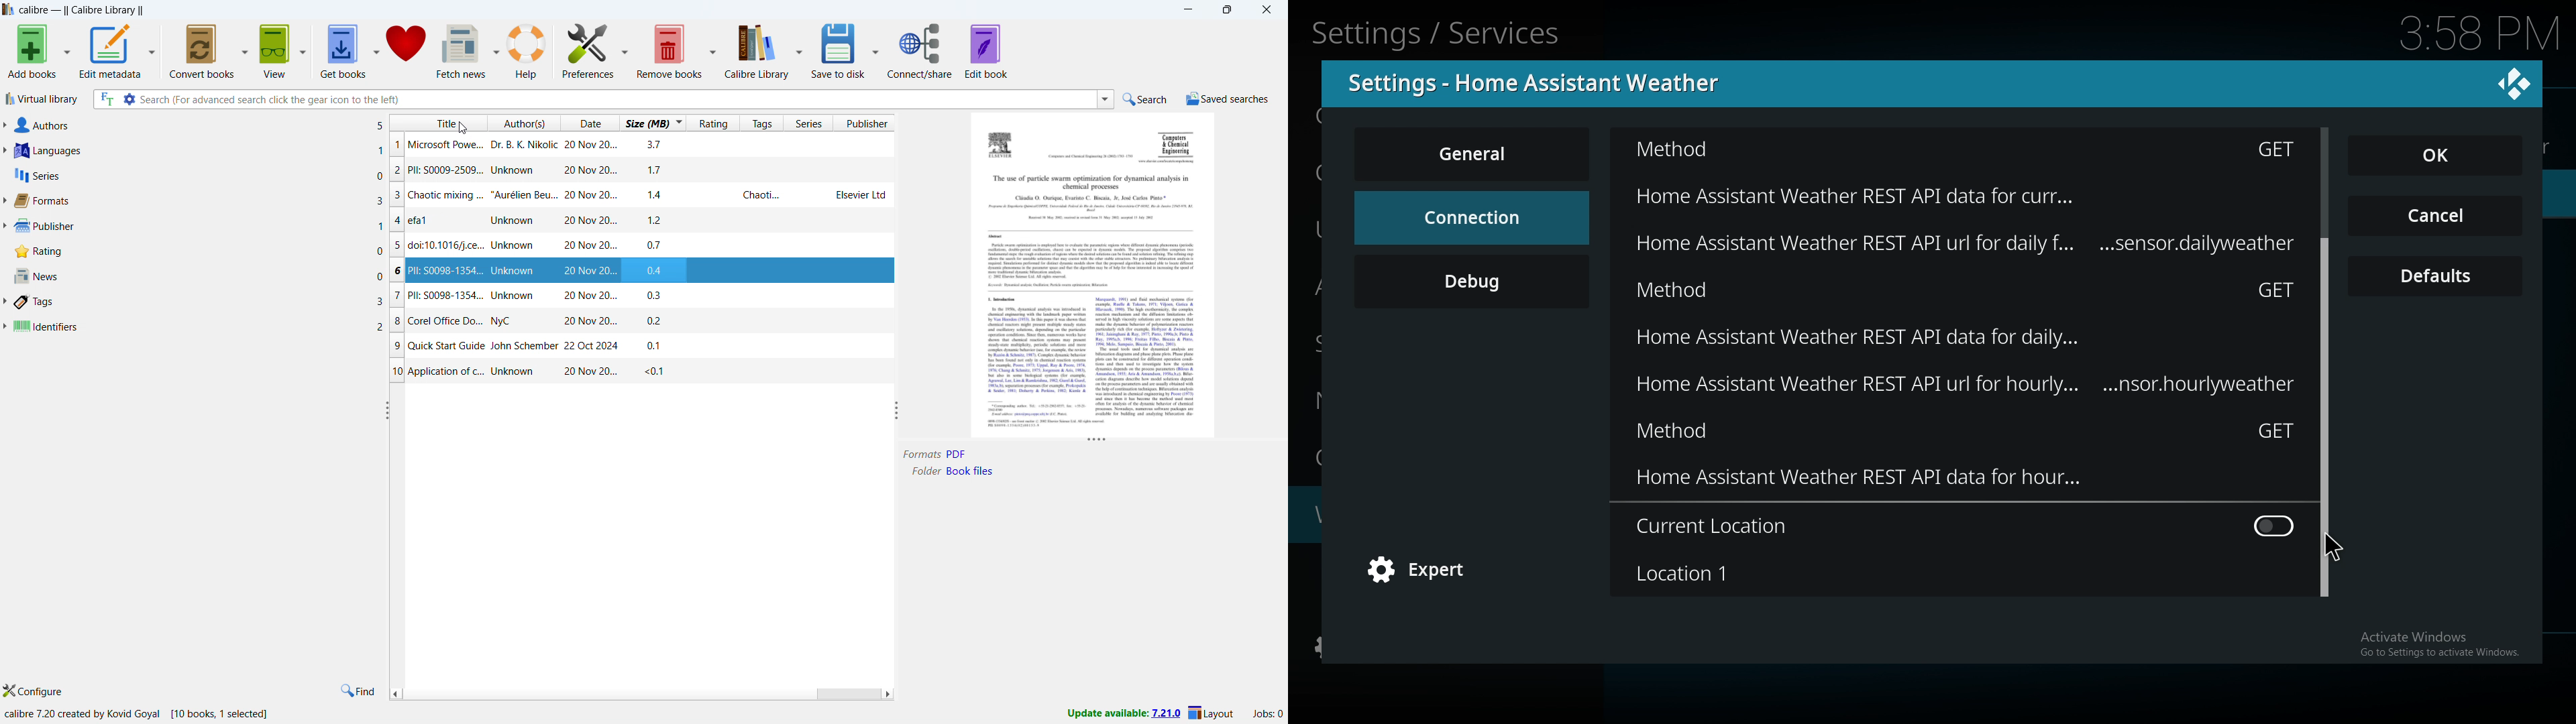 This screenshot has width=2576, height=728. I want to click on minimize, so click(1187, 8).